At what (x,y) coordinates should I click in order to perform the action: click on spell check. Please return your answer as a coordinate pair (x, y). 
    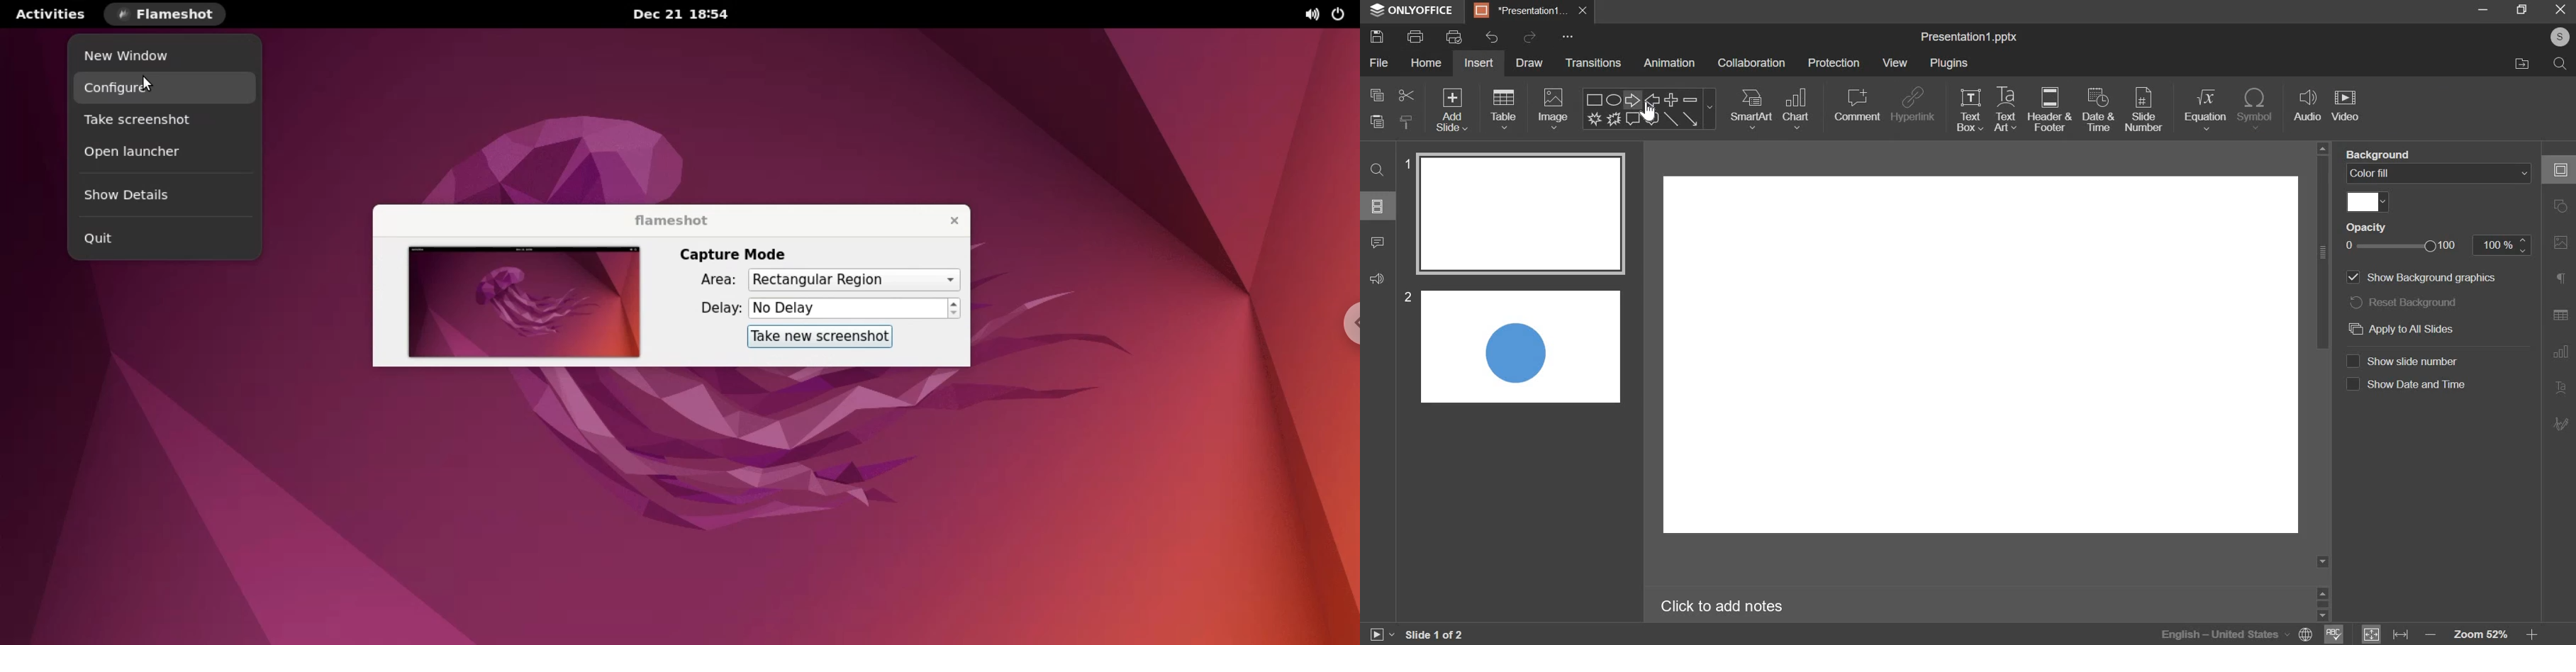
    Looking at the image, I should click on (2334, 635).